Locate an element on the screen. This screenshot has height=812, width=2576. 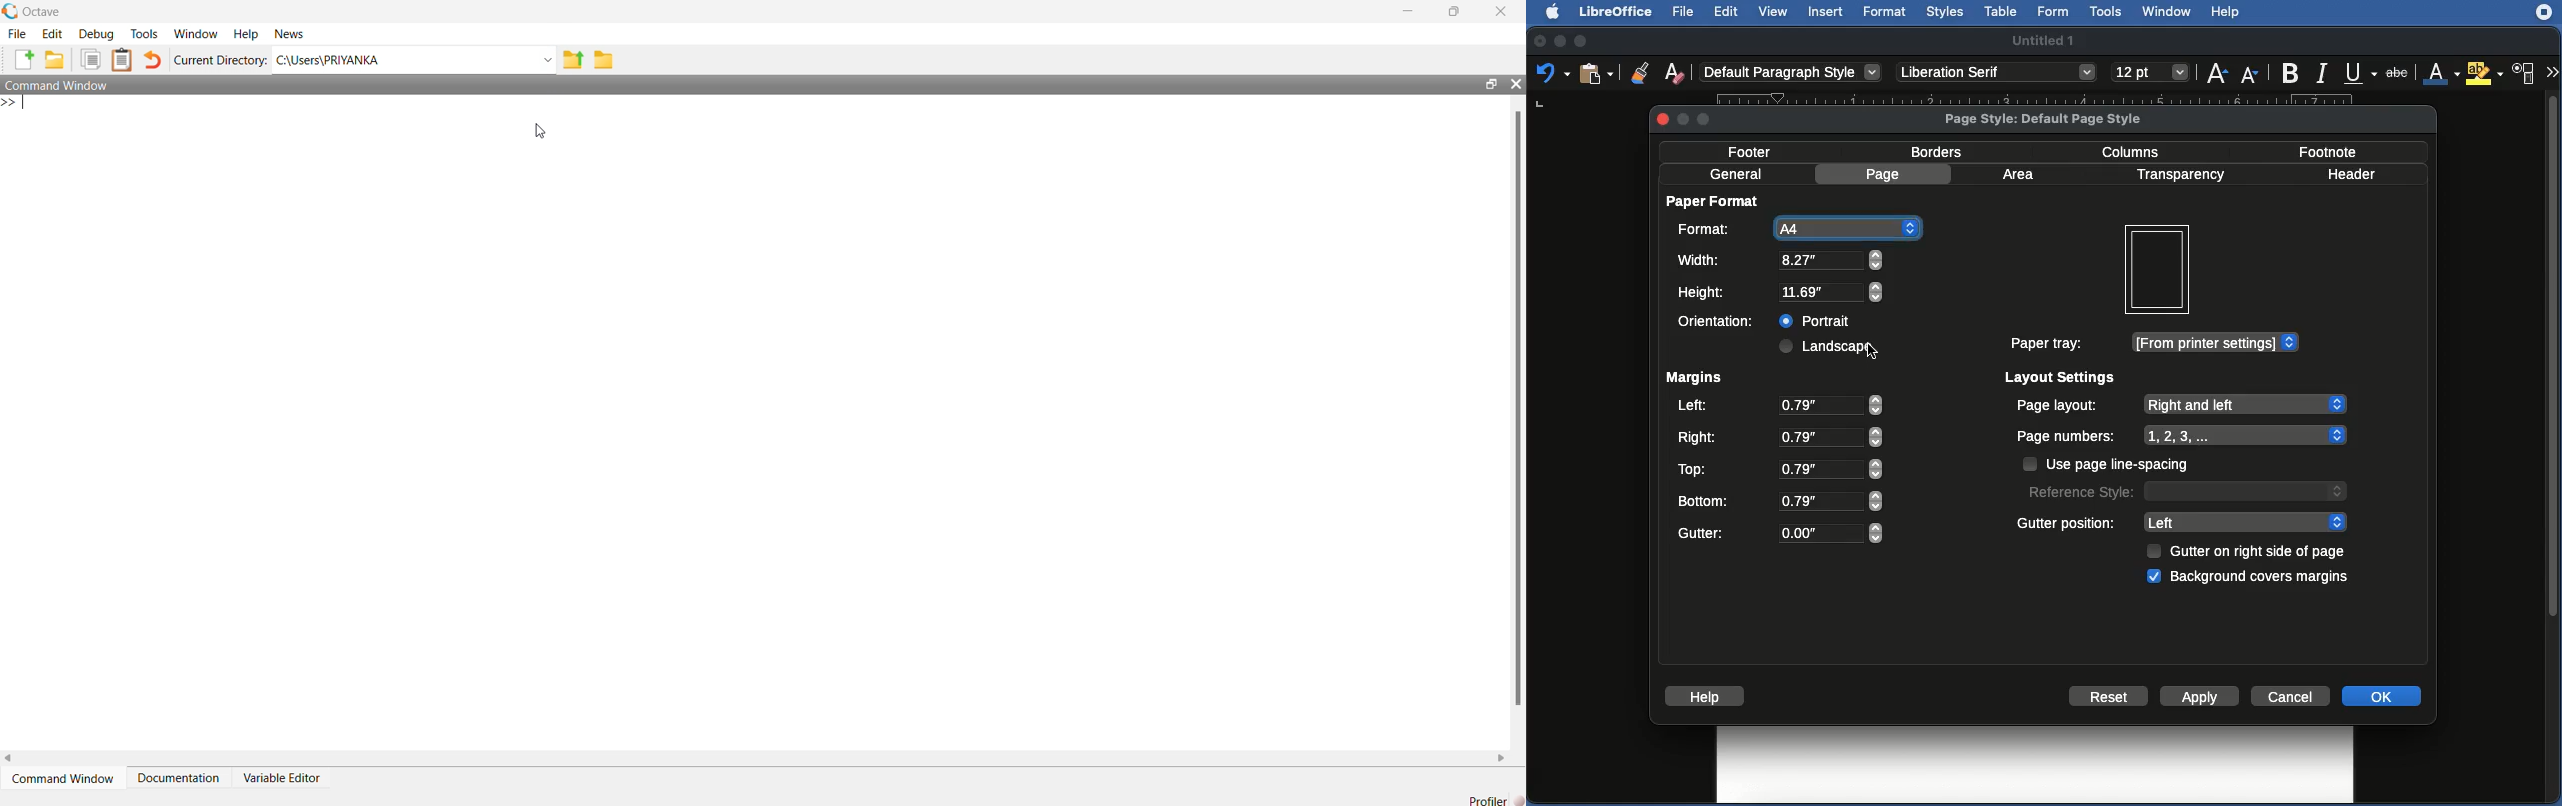
LibreOffice is located at coordinates (1617, 12).